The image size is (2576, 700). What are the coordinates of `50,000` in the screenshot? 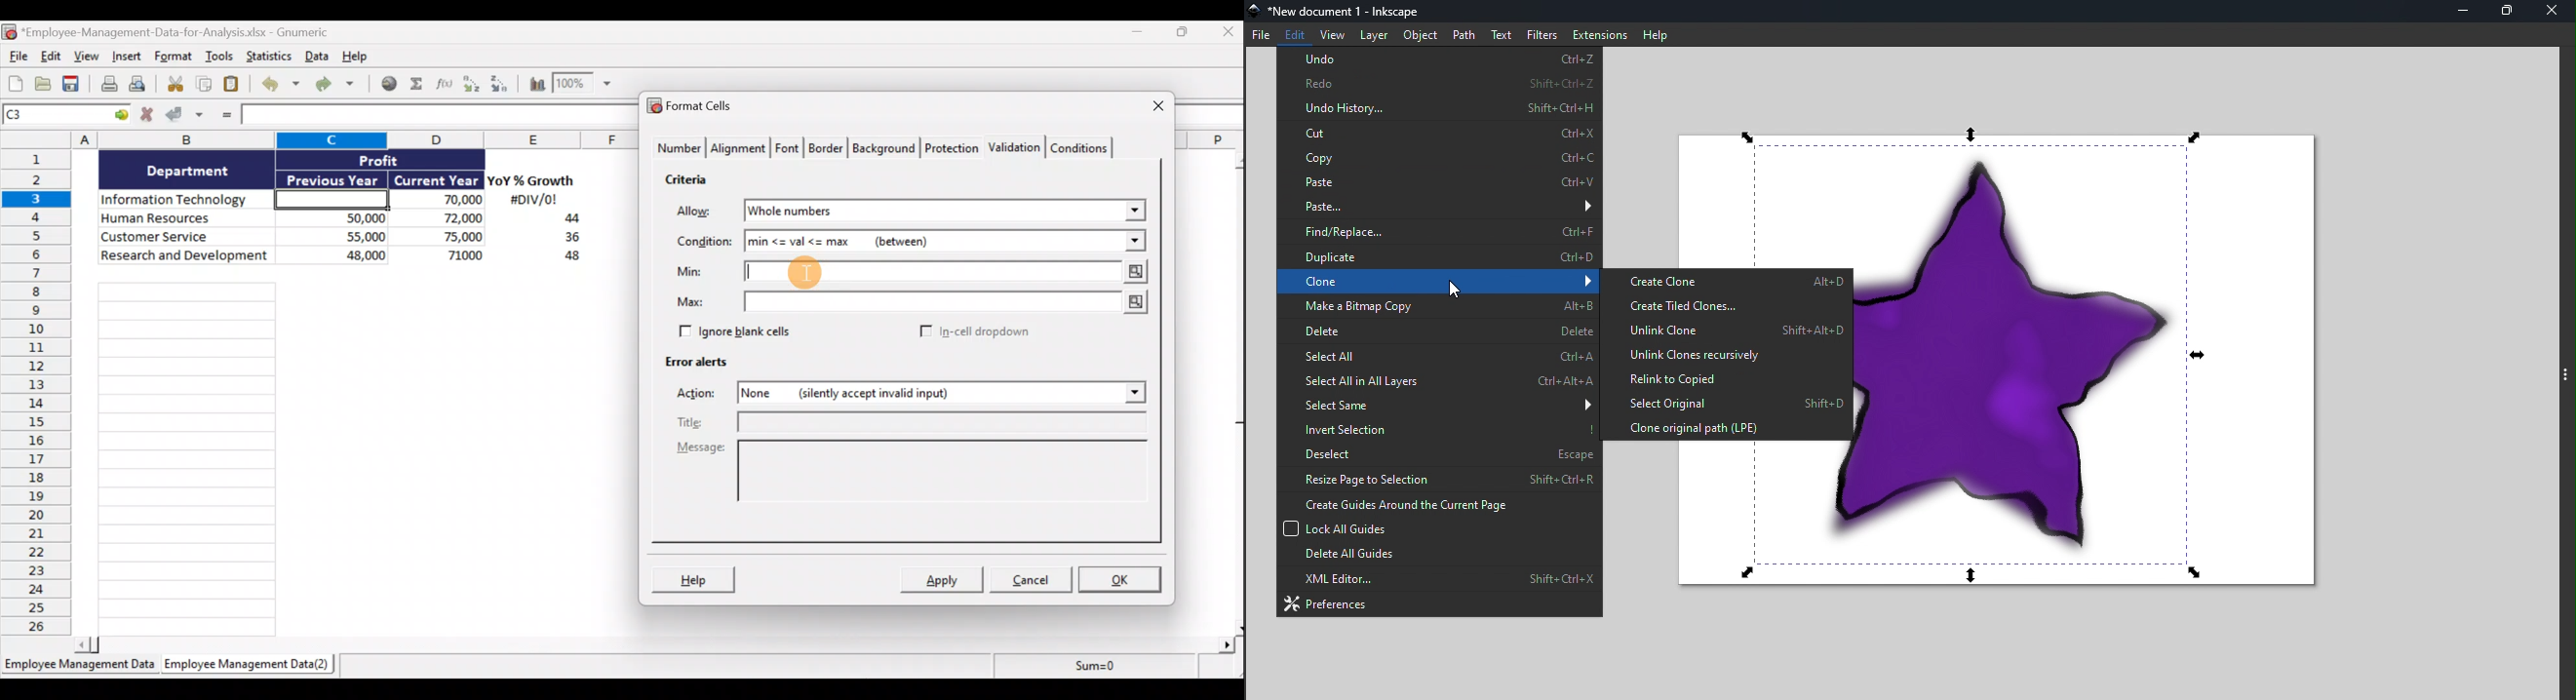 It's located at (339, 217).